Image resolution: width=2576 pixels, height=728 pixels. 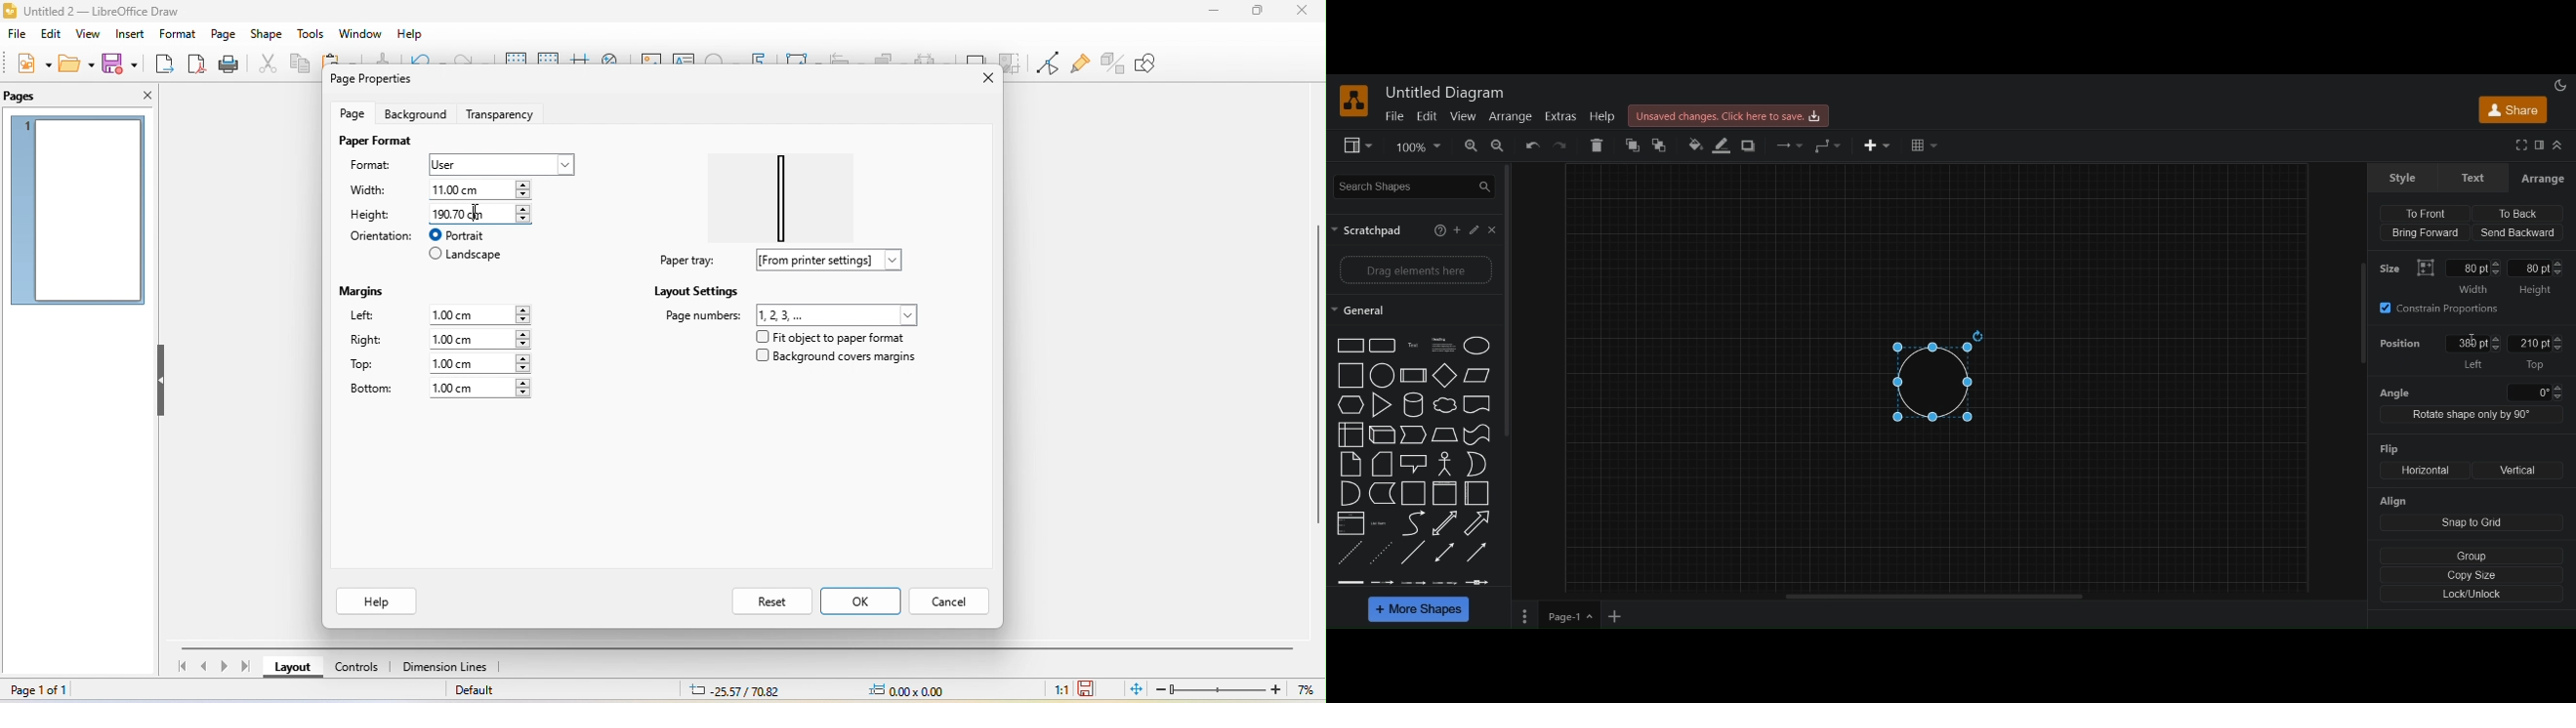 What do you see at coordinates (1359, 146) in the screenshot?
I see `view` at bounding box center [1359, 146].